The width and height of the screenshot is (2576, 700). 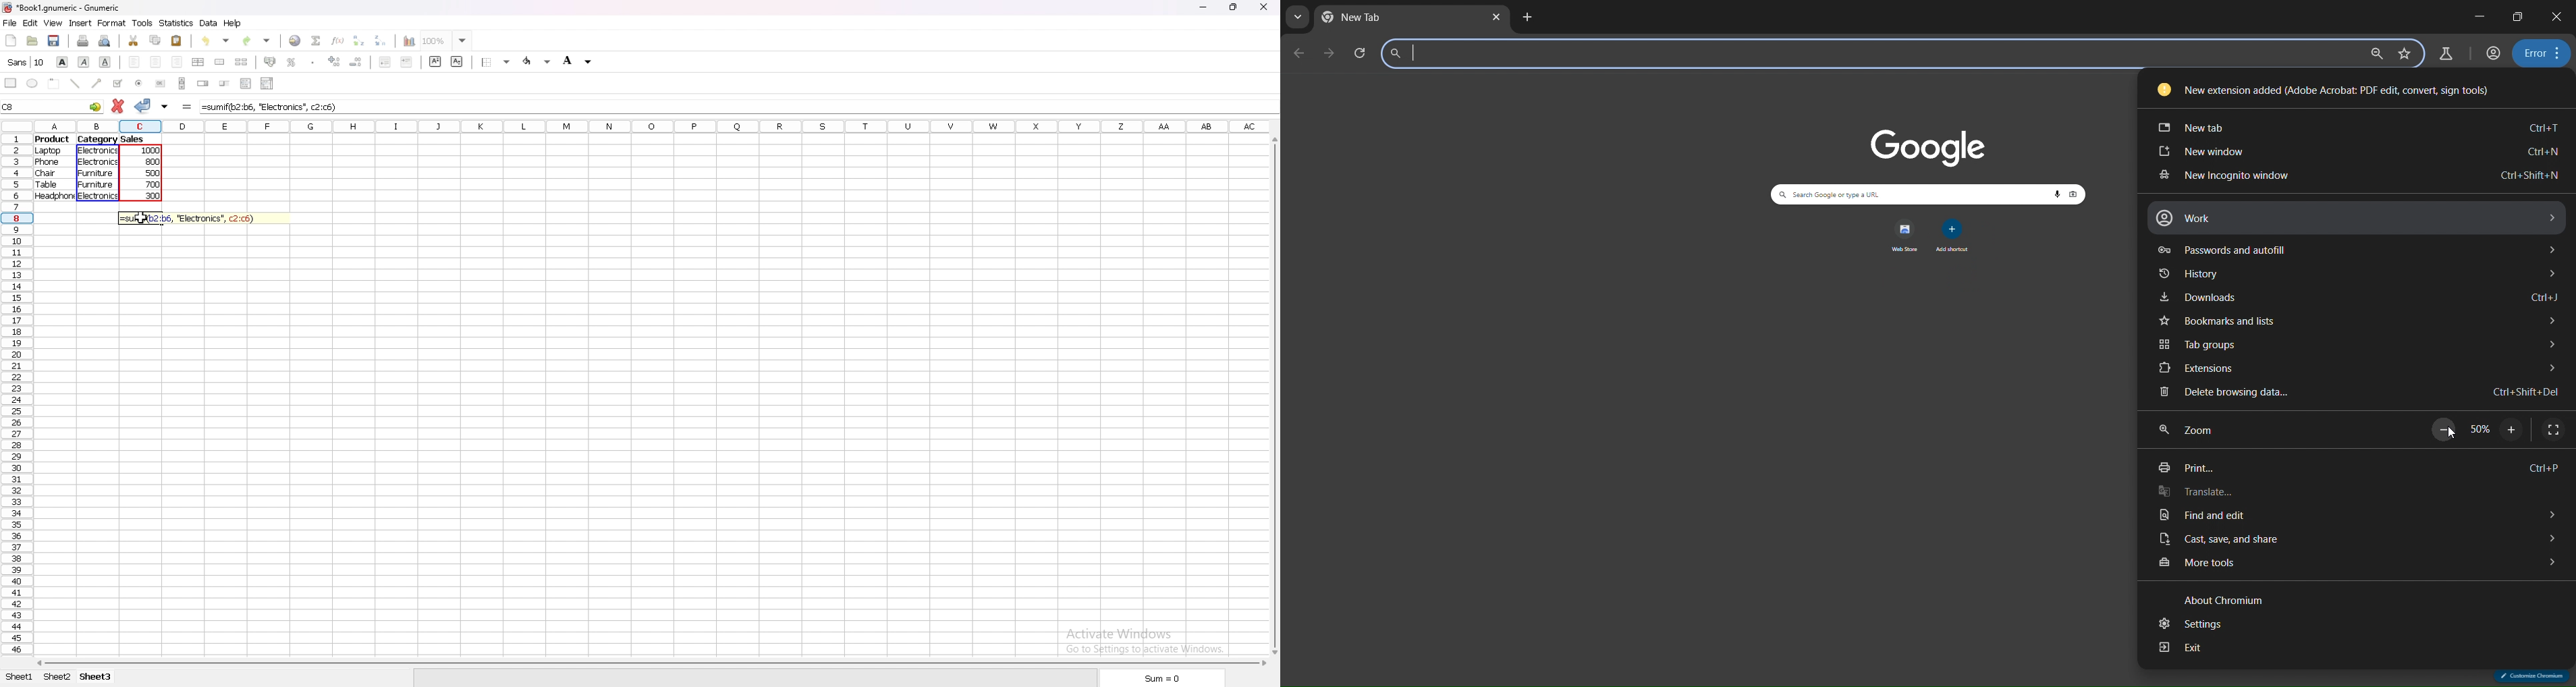 What do you see at coordinates (177, 23) in the screenshot?
I see `statistics` at bounding box center [177, 23].